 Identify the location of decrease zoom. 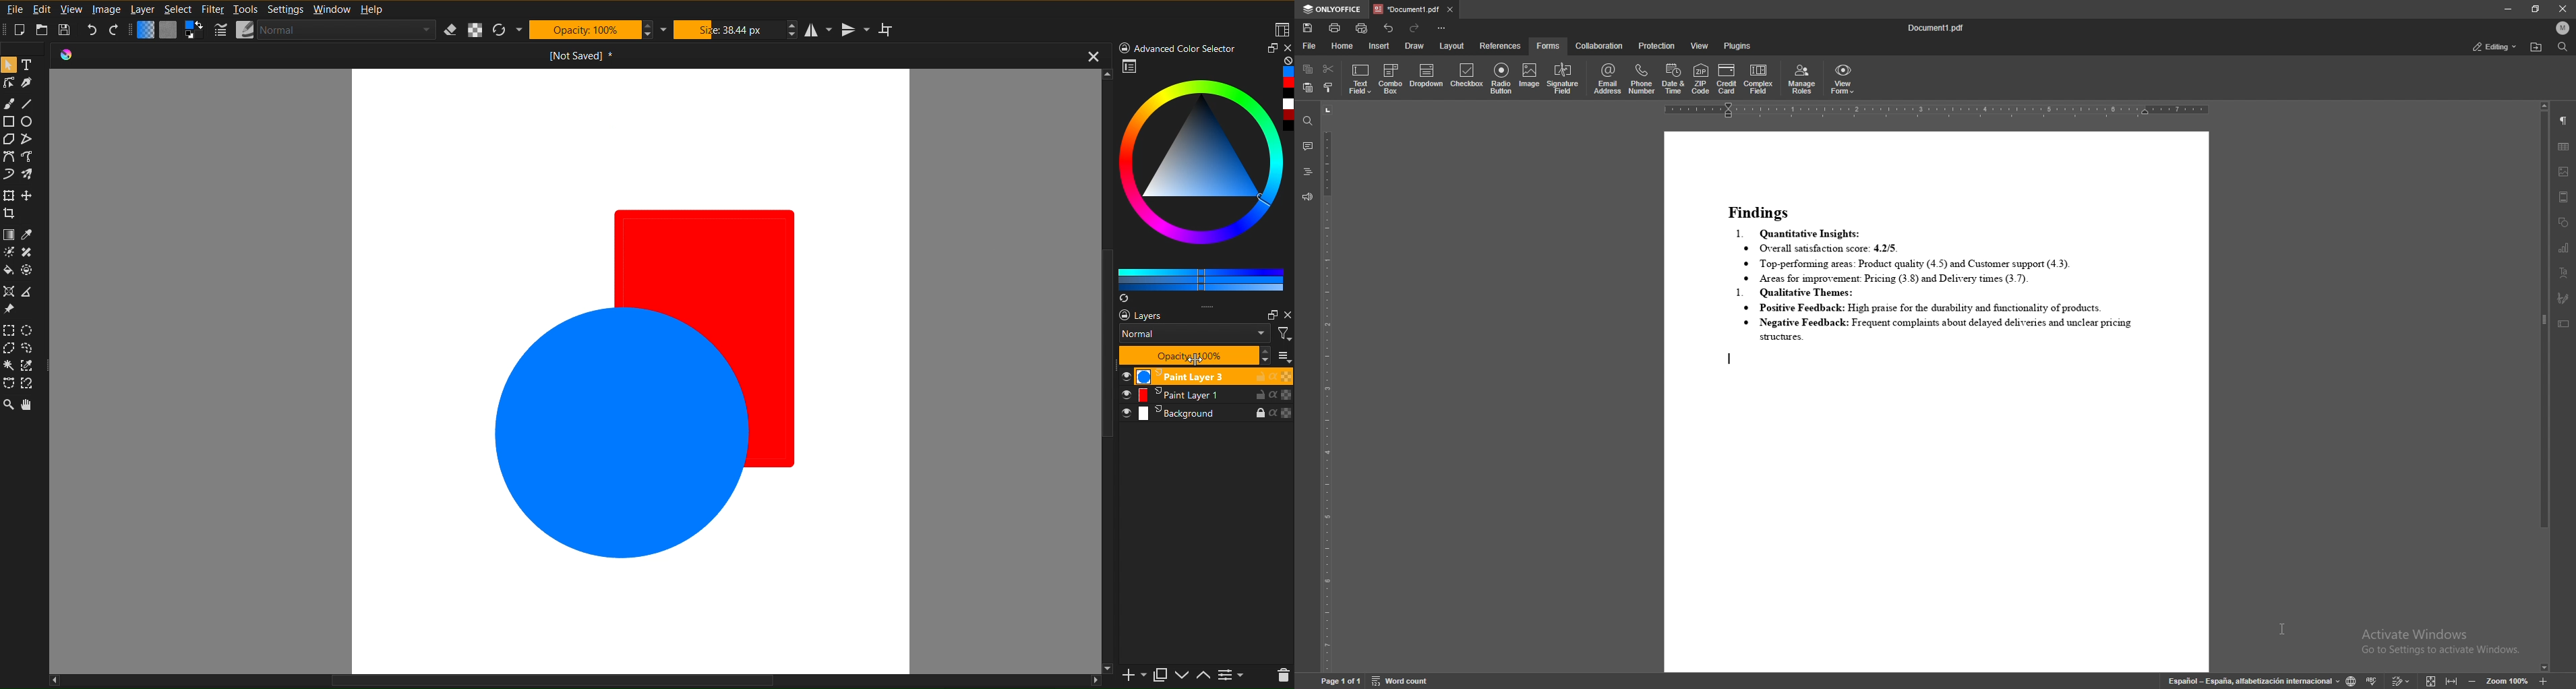
(2471, 680).